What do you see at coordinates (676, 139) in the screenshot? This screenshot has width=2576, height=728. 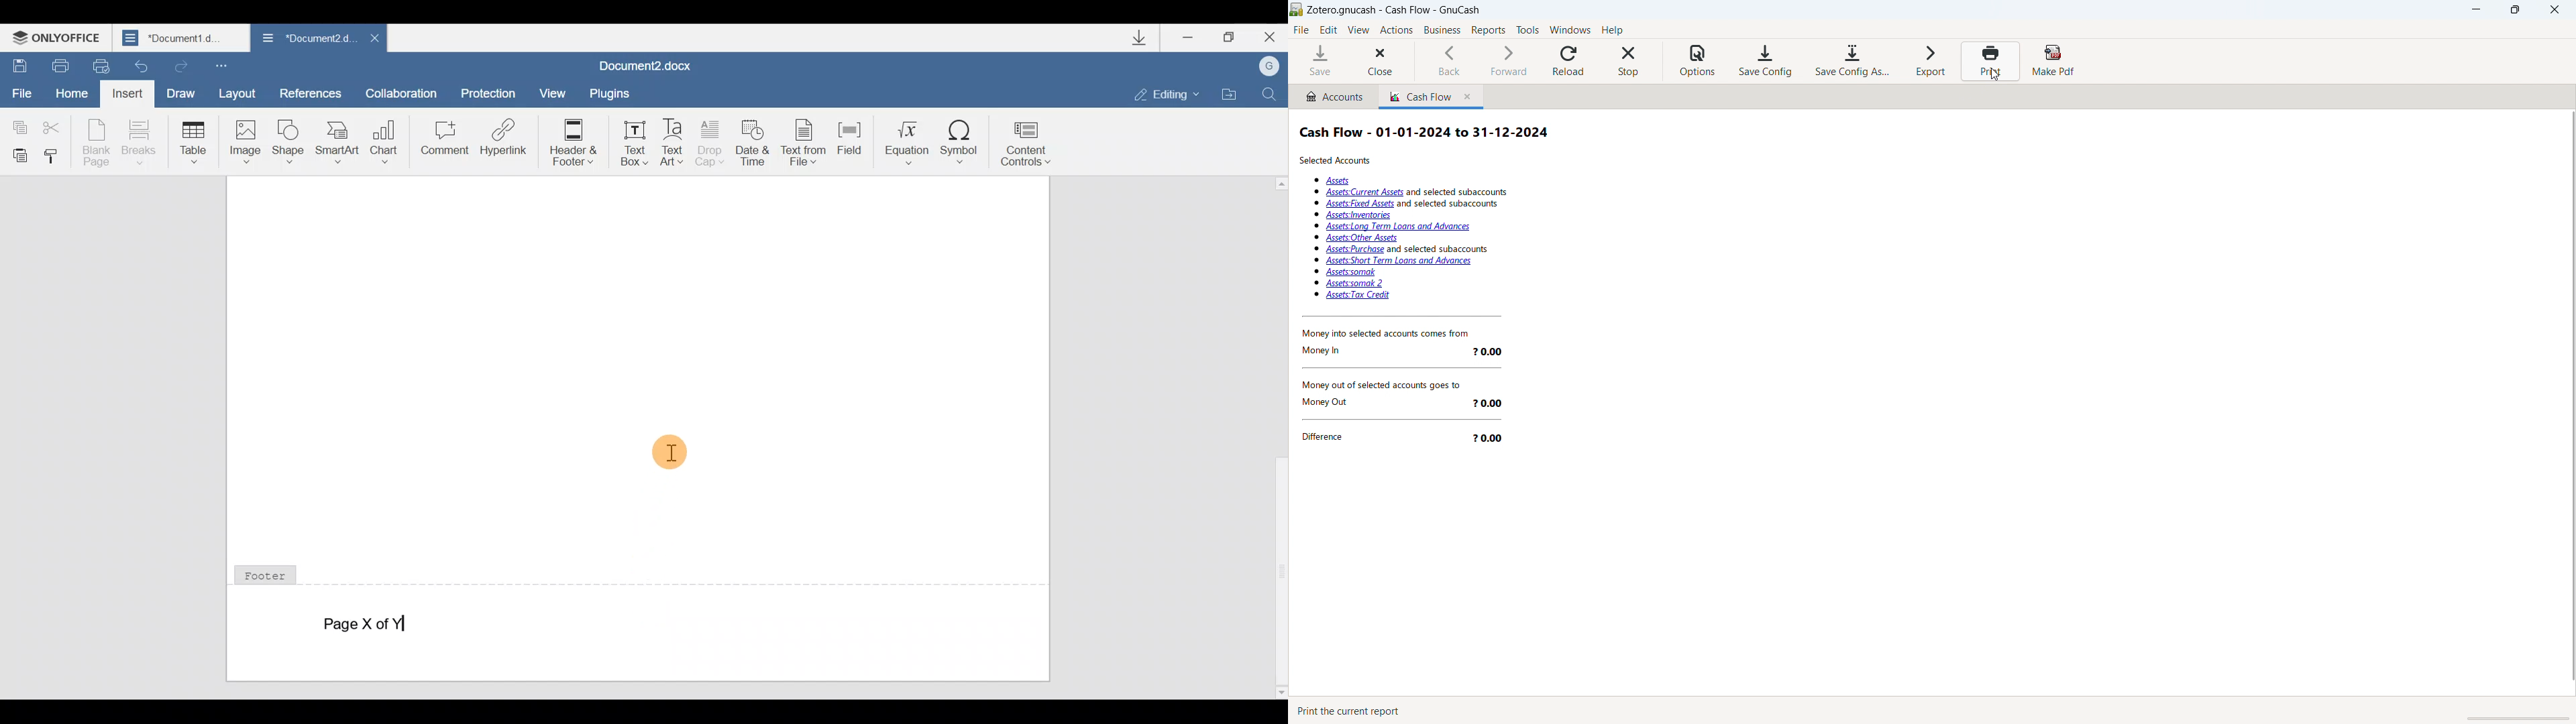 I see `Text Art` at bounding box center [676, 139].